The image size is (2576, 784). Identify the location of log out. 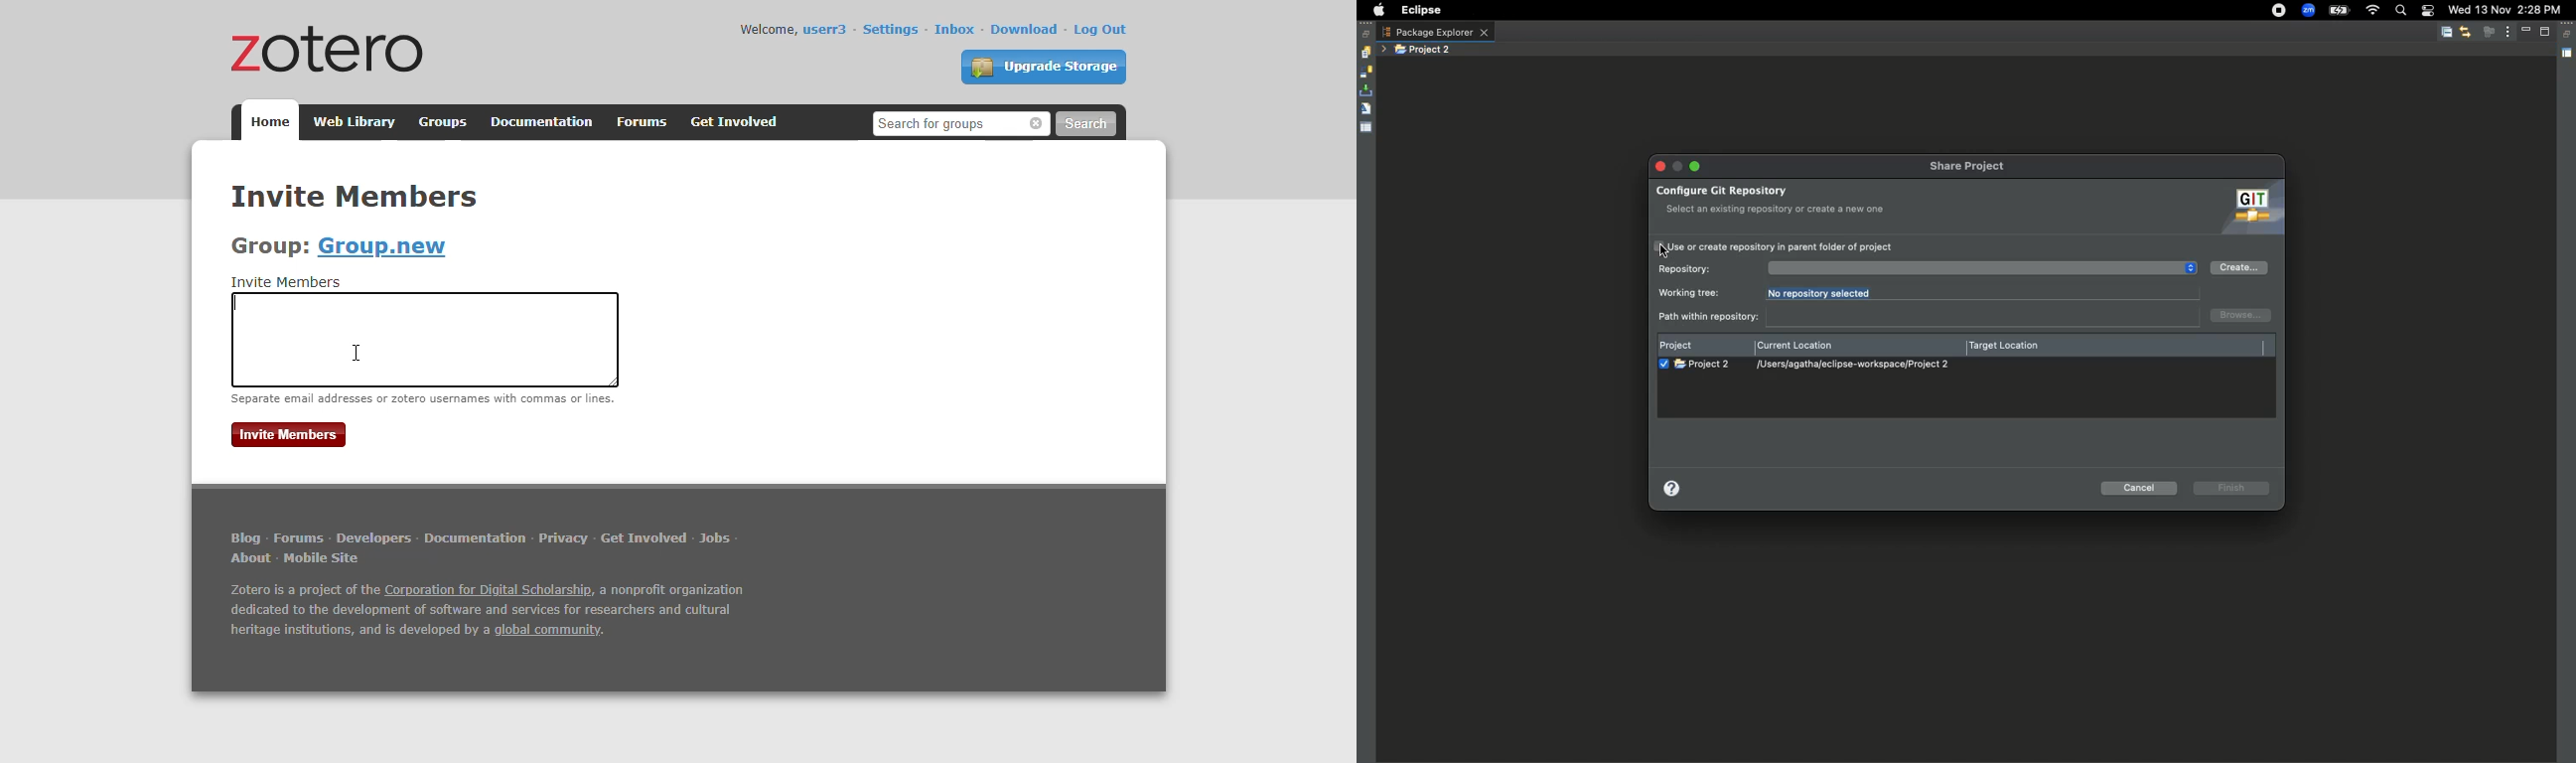
(1100, 30).